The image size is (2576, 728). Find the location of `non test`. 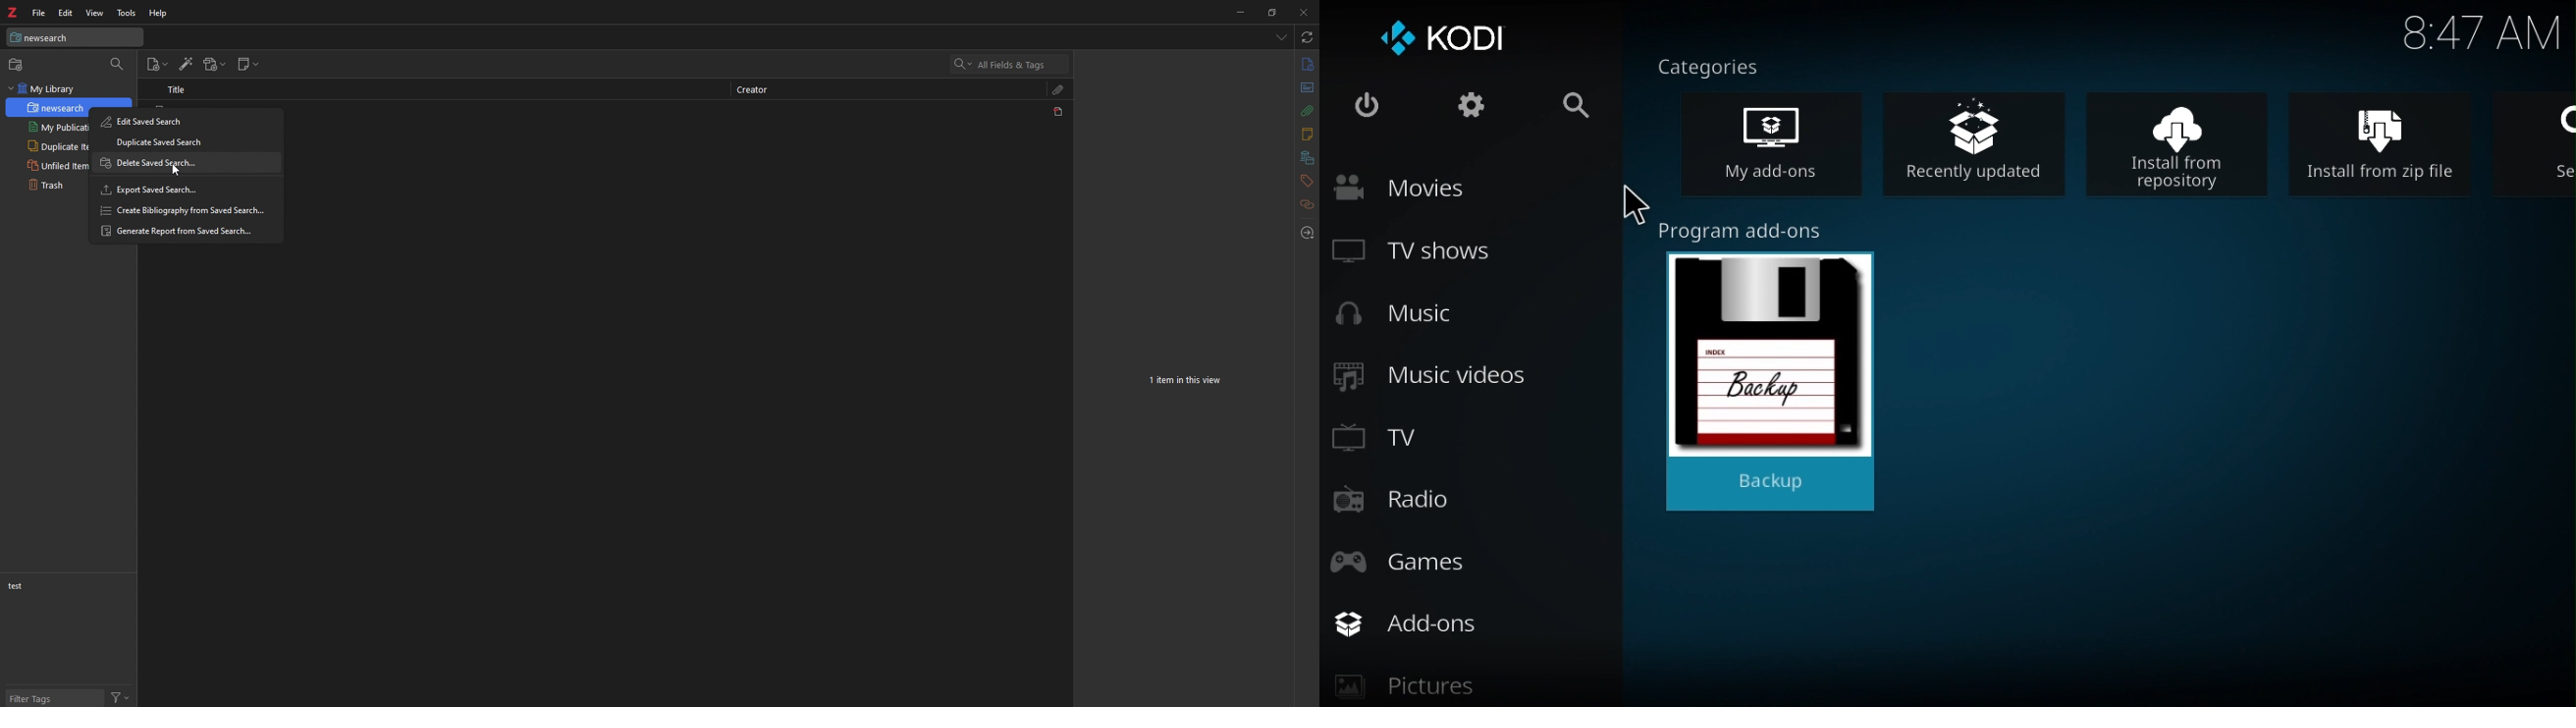

non test is located at coordinates (24, 586).